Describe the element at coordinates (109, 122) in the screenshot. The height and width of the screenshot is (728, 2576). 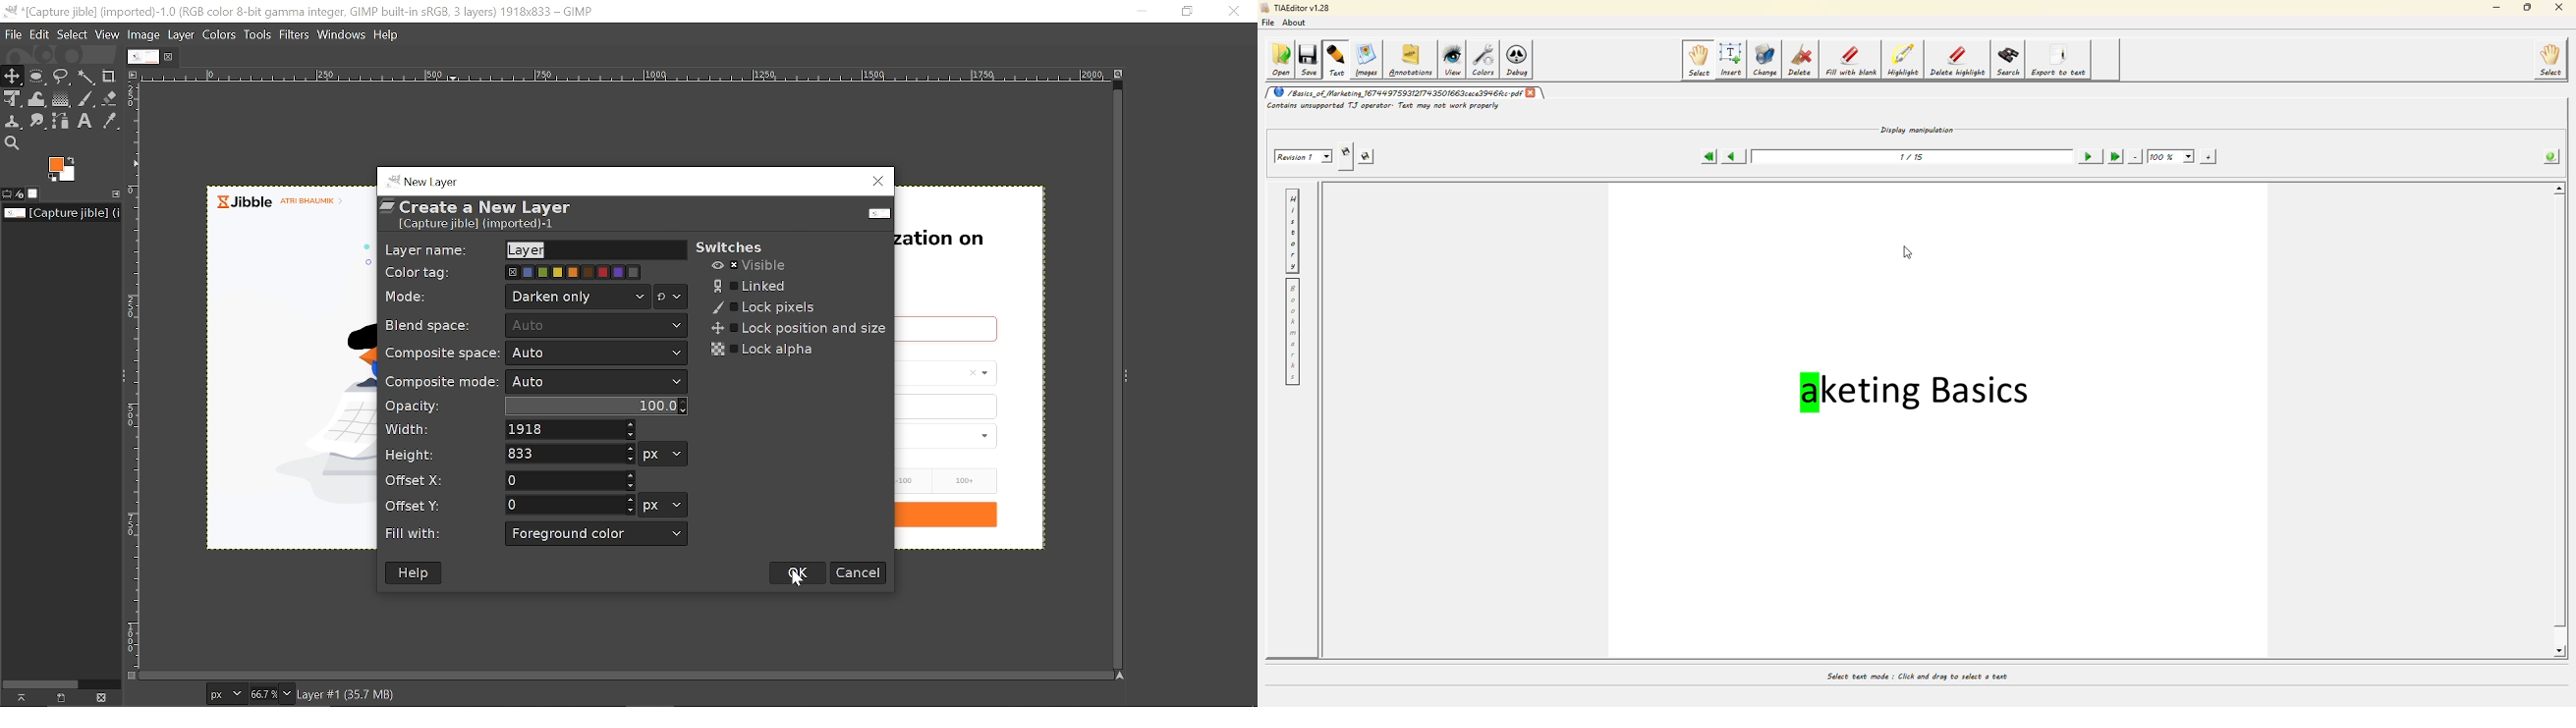
I see `Color picker tool` at that location.